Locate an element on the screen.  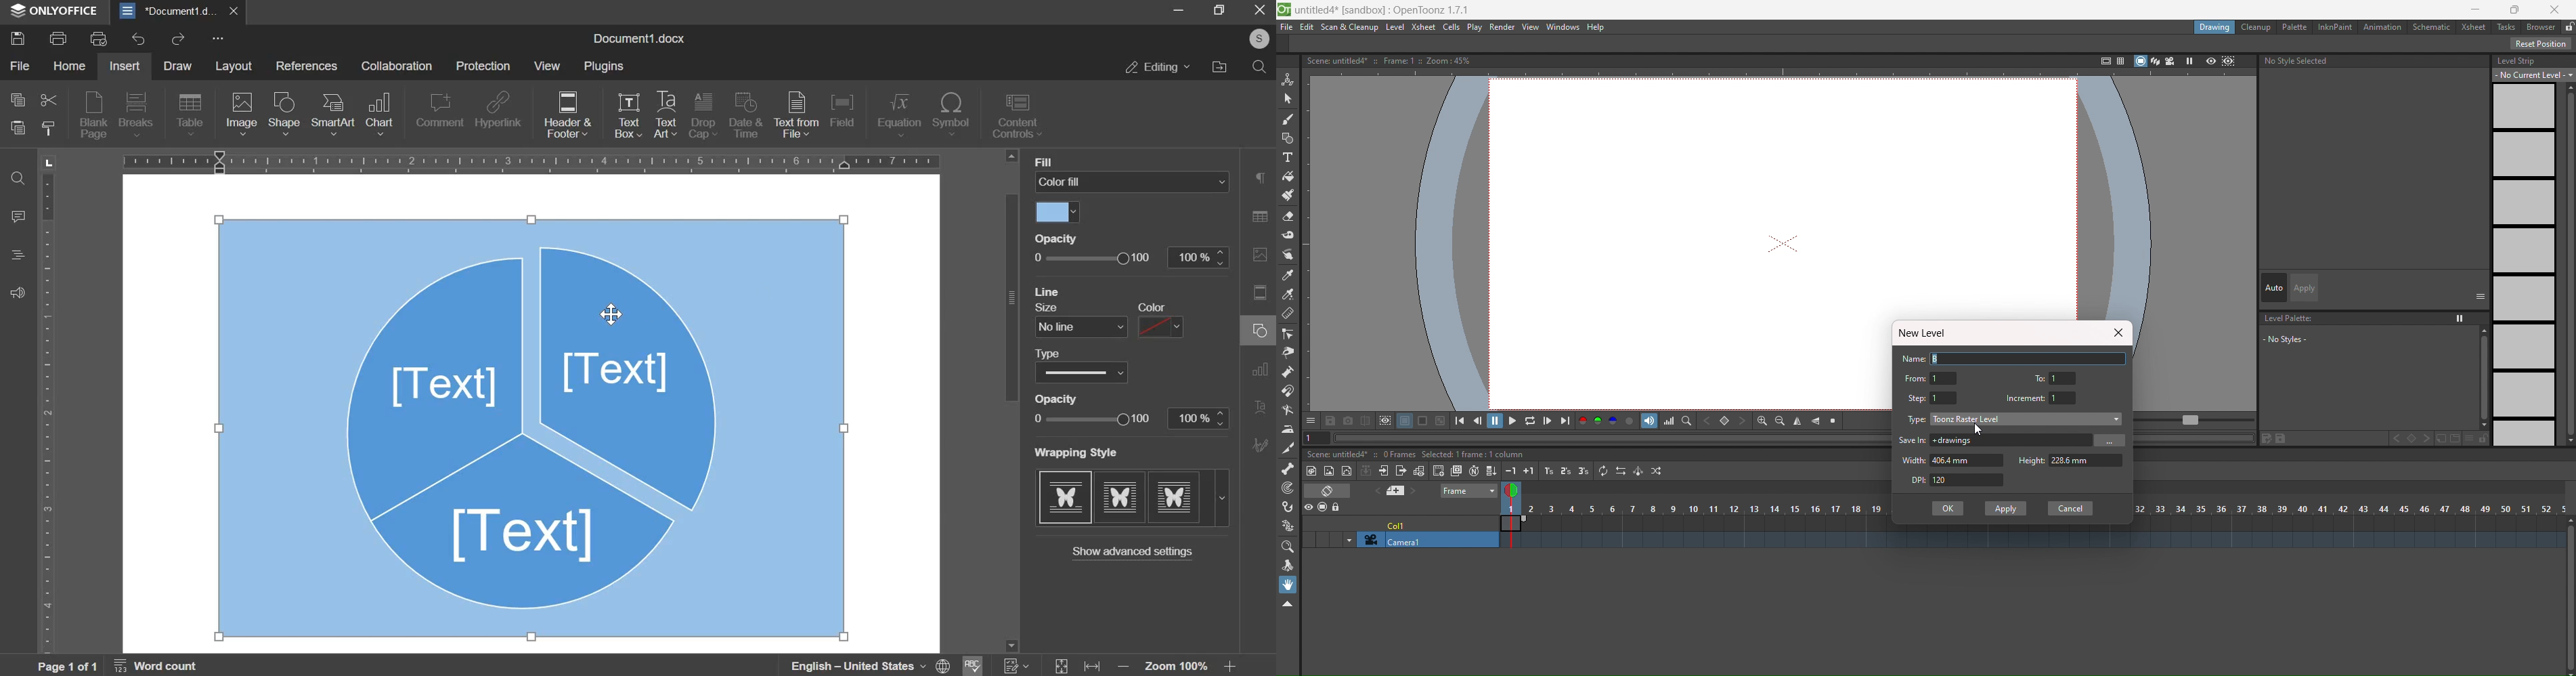
text box is located at coordinates (628, 118).